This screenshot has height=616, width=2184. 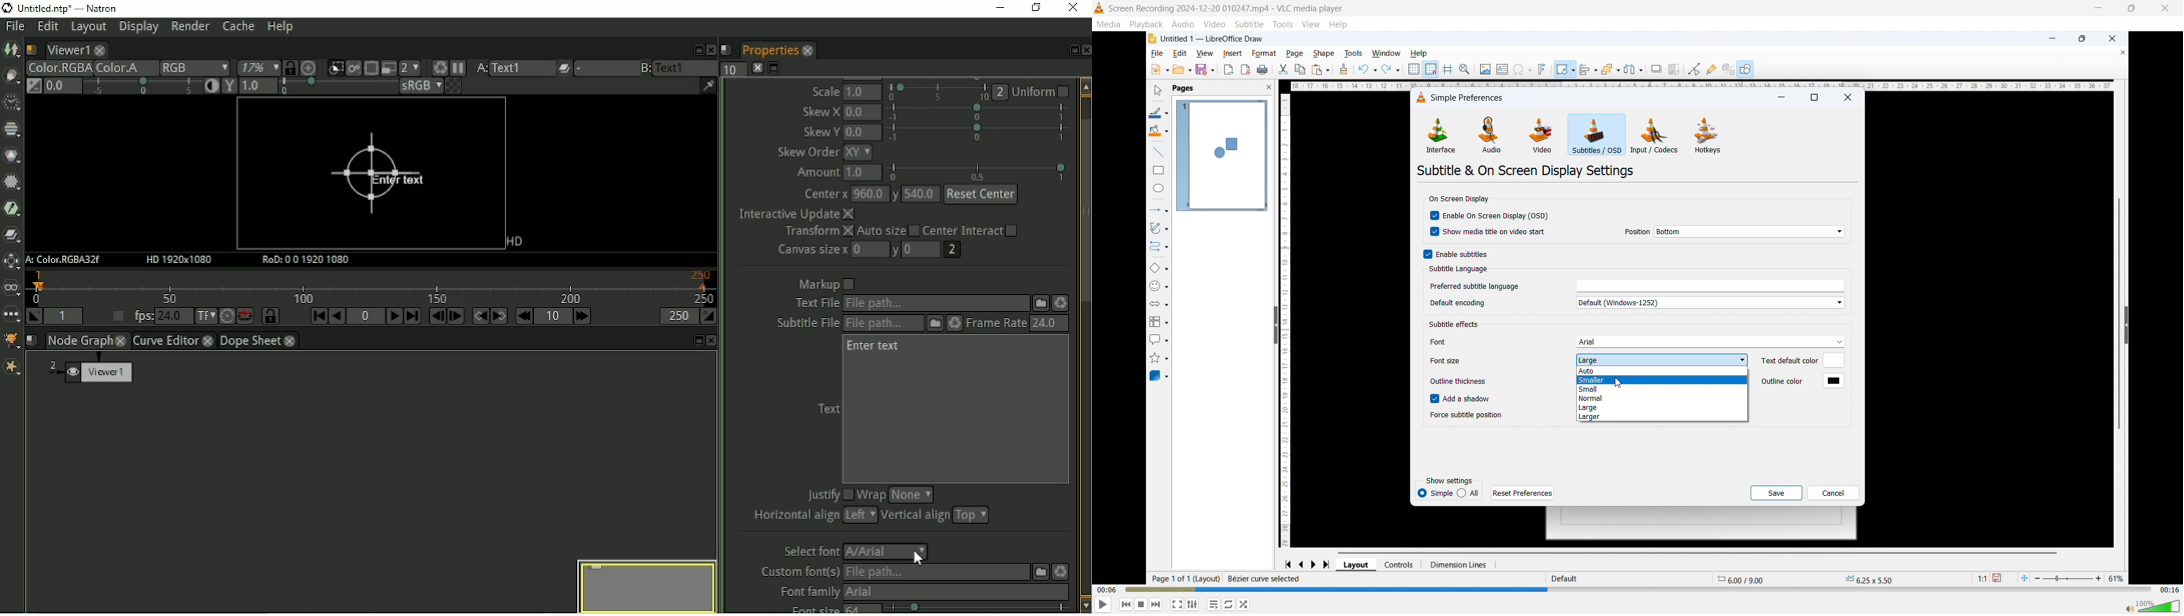 What do you see at coordinates (1459, 269) in the screenshot?
I see `Subtitle language ` at bounding box center [1459, 269].